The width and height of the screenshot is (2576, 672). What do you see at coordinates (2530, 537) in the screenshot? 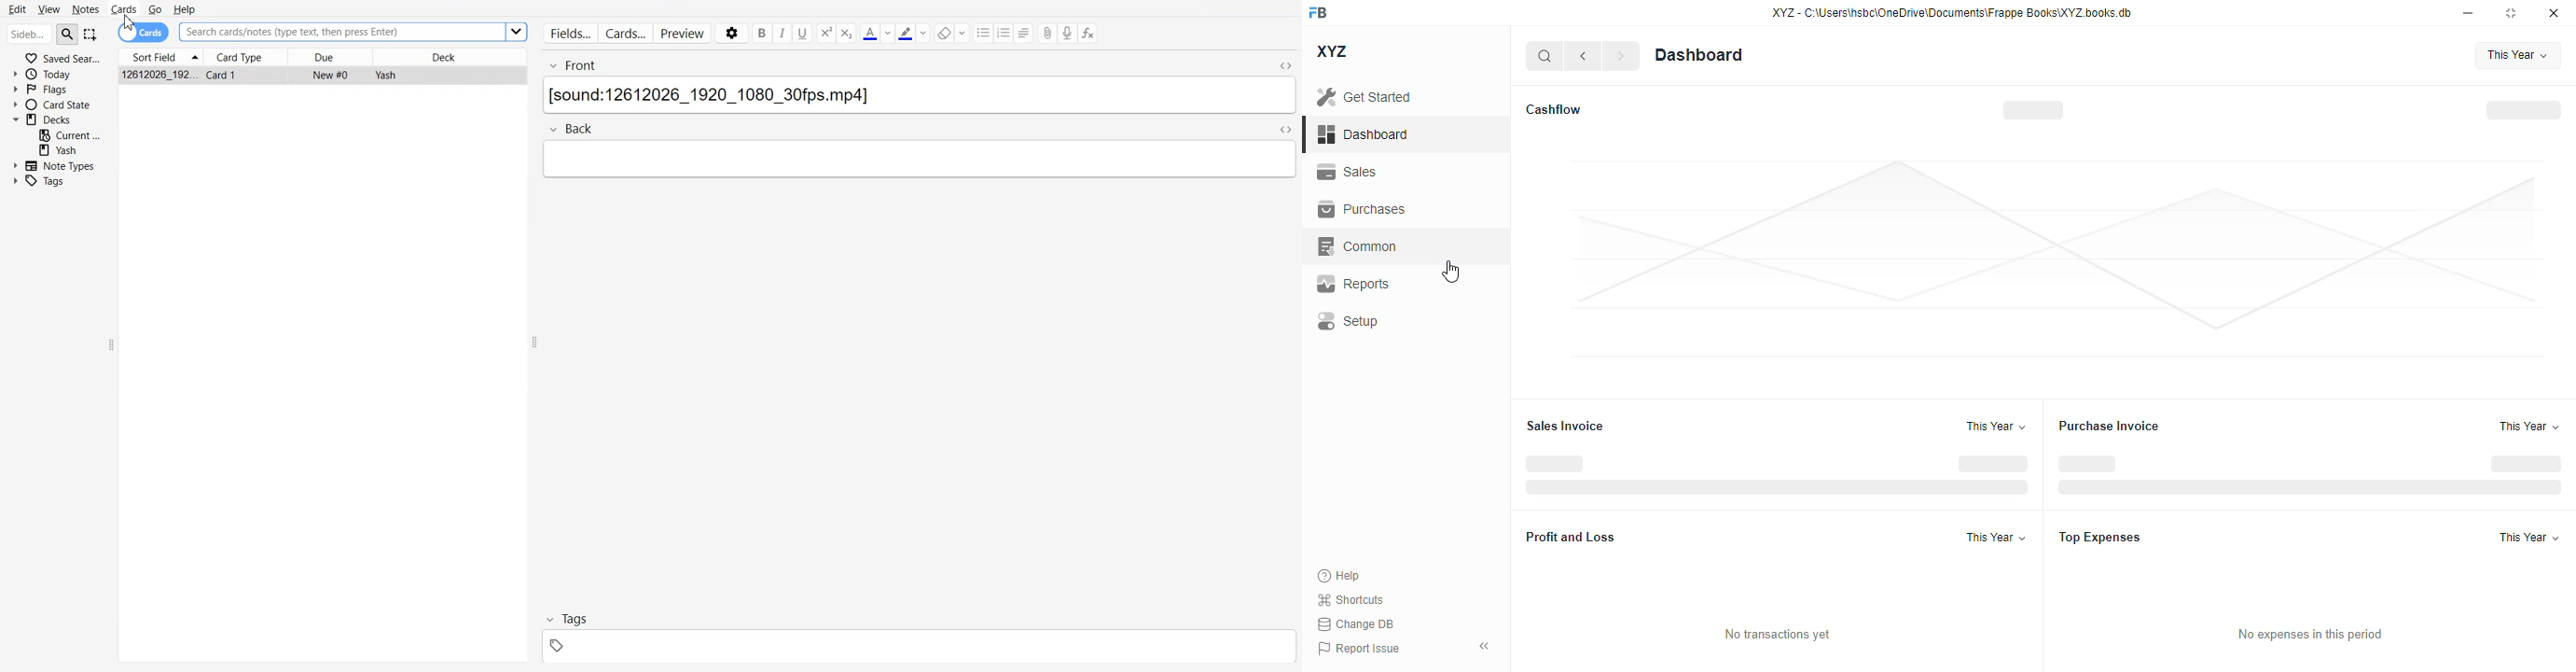
I see `this year` at bounding box center [2530, 537].